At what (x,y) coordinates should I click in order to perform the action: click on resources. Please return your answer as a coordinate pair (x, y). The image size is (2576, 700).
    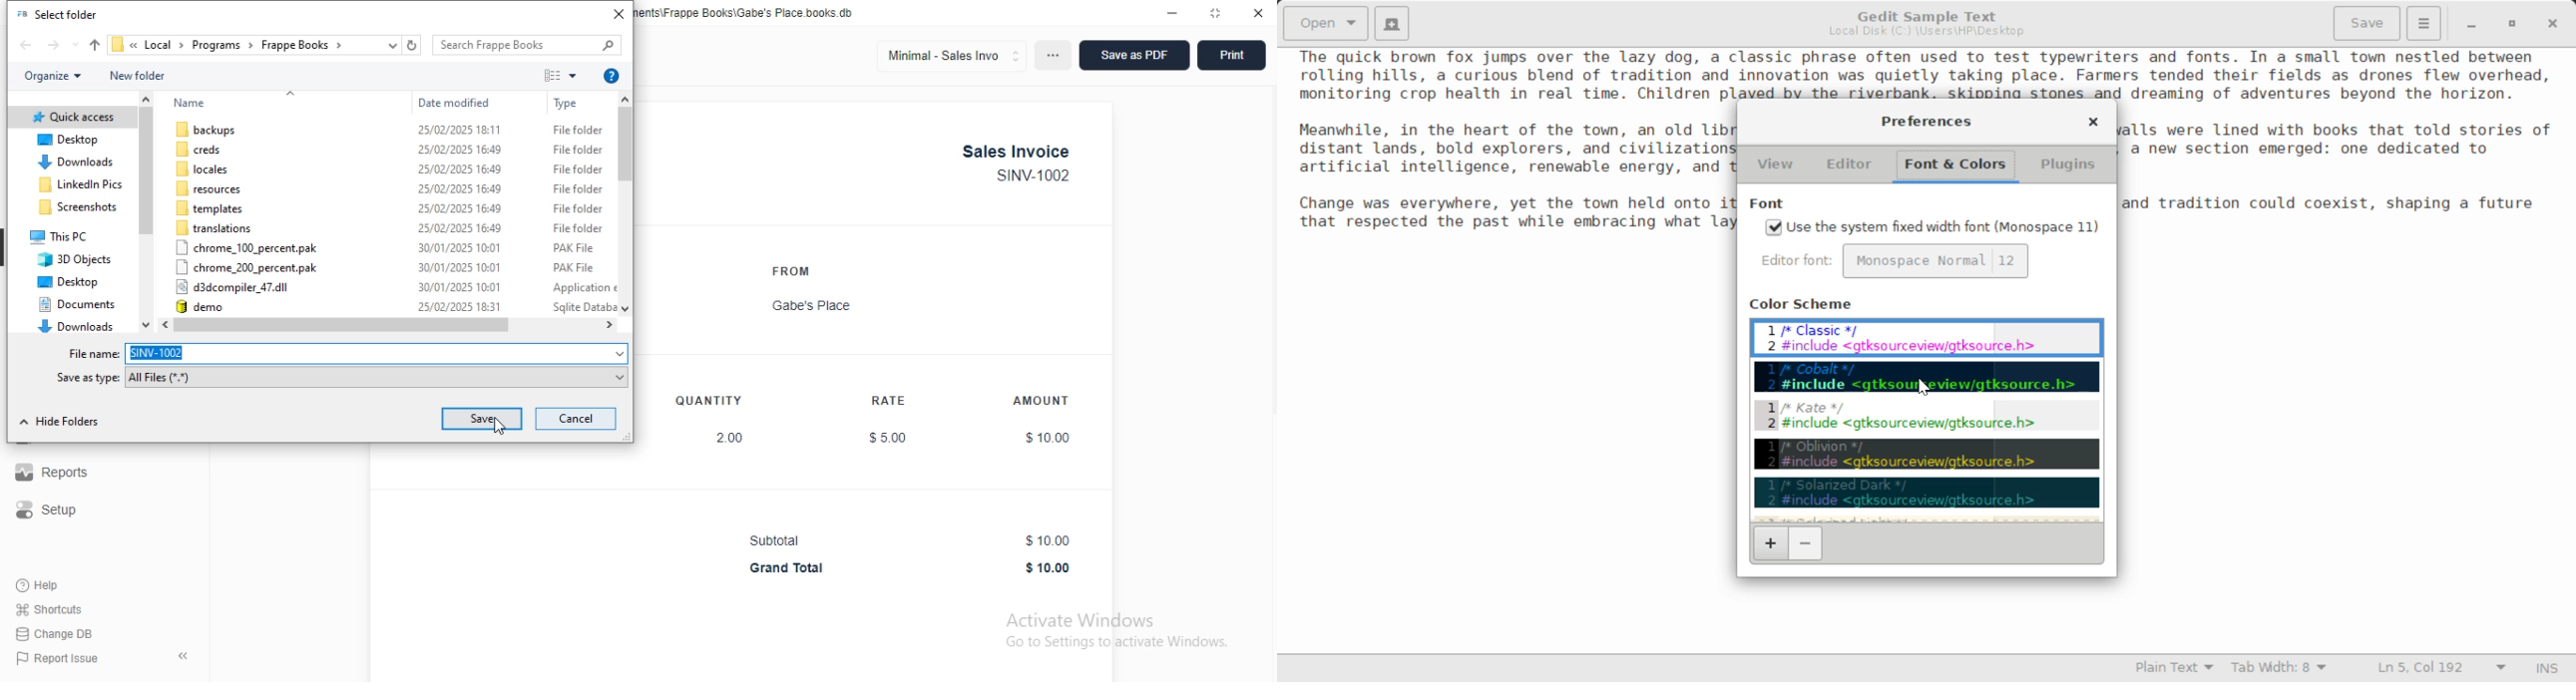
    Looking at the image, I should click on (208, 188).